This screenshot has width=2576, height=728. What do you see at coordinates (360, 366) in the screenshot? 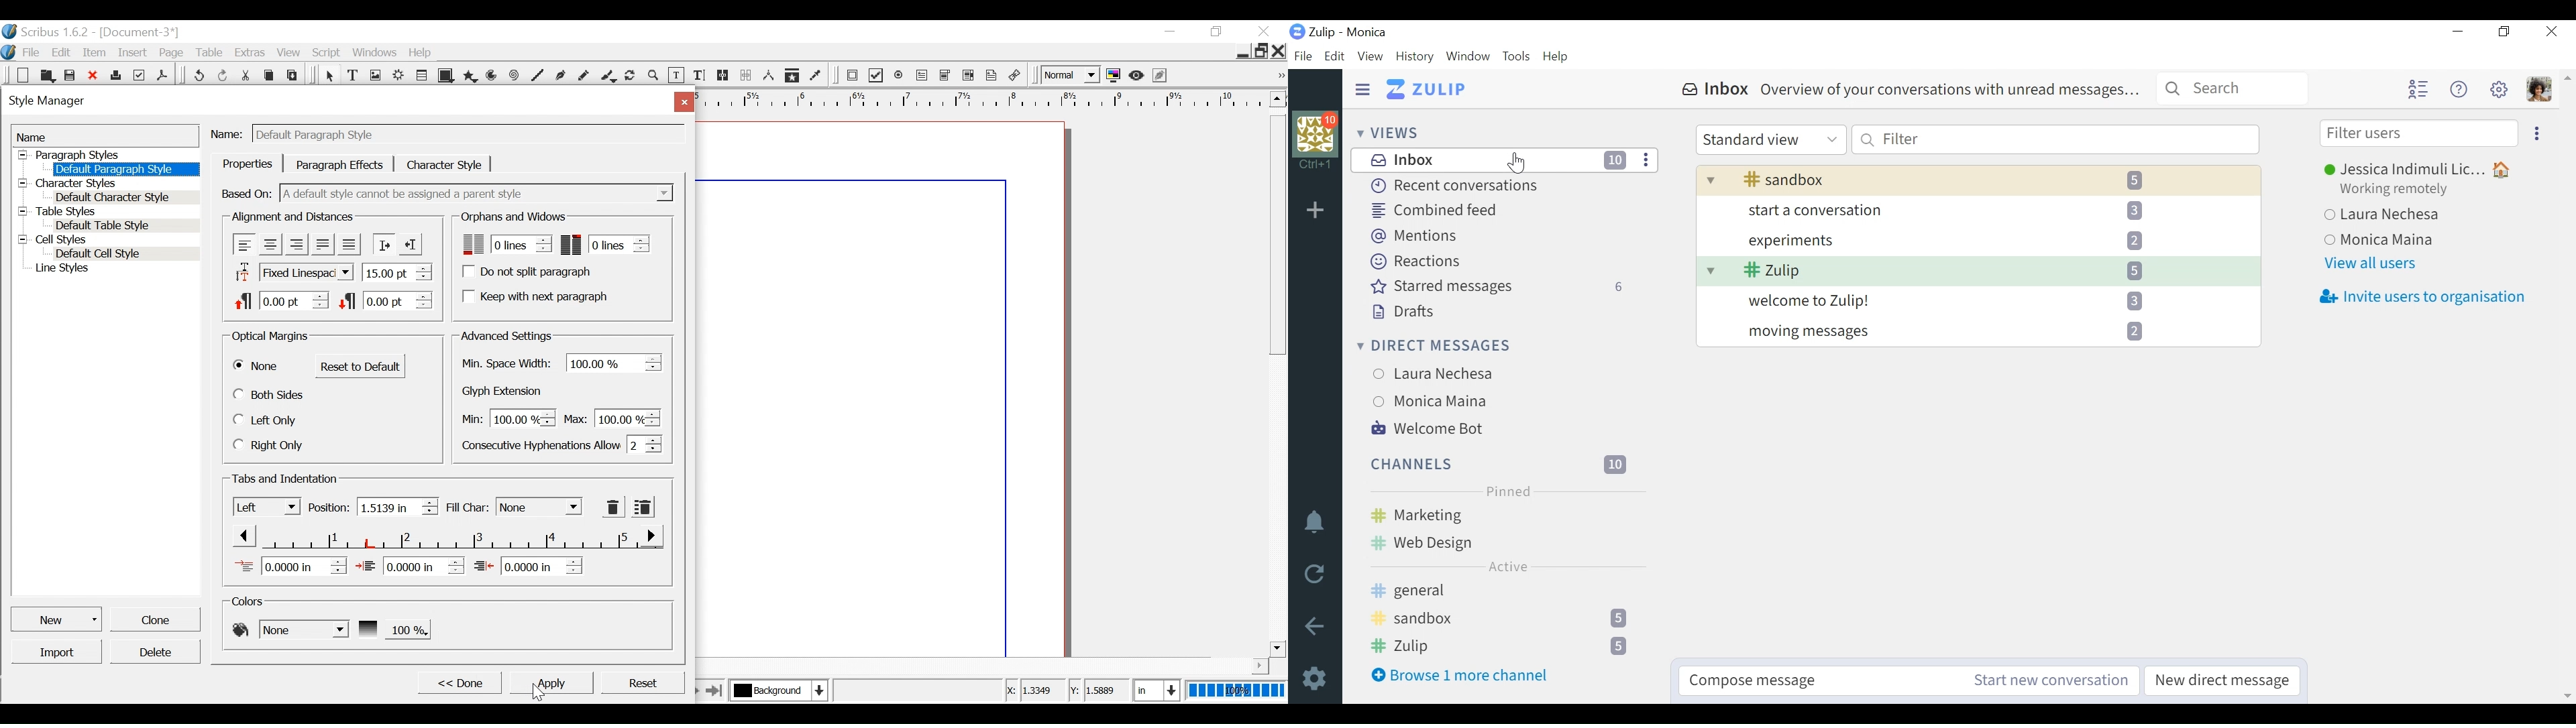
I see `Reset to Default` at bounding box center [360, 366].